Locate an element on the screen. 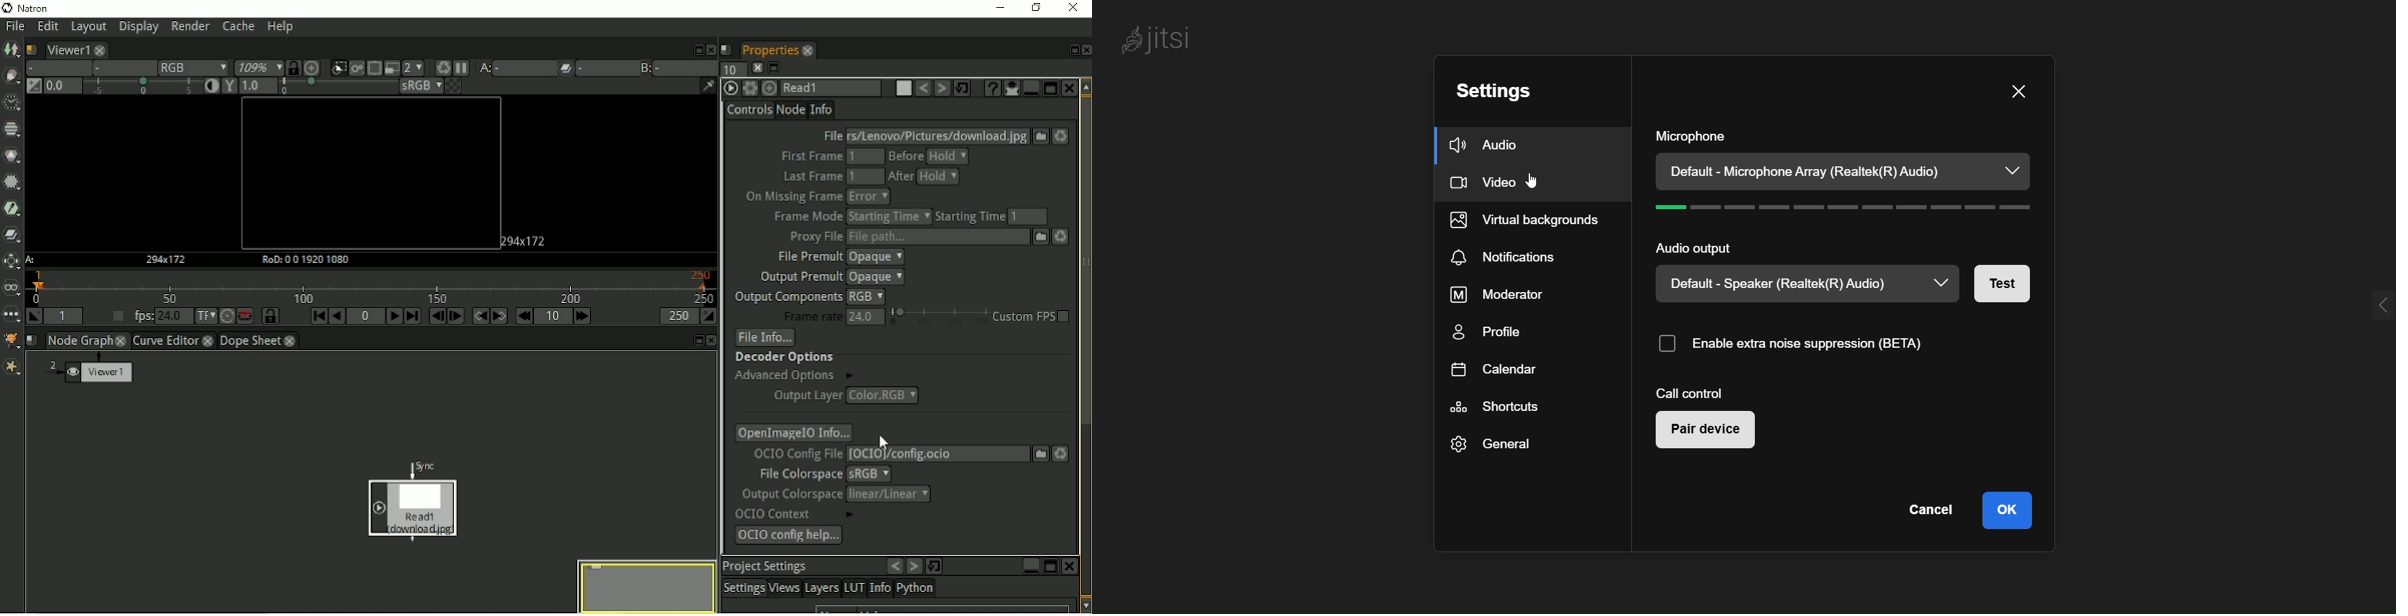 The image size is (2408, 616). jitsi is located at coordinates (1159, 39).